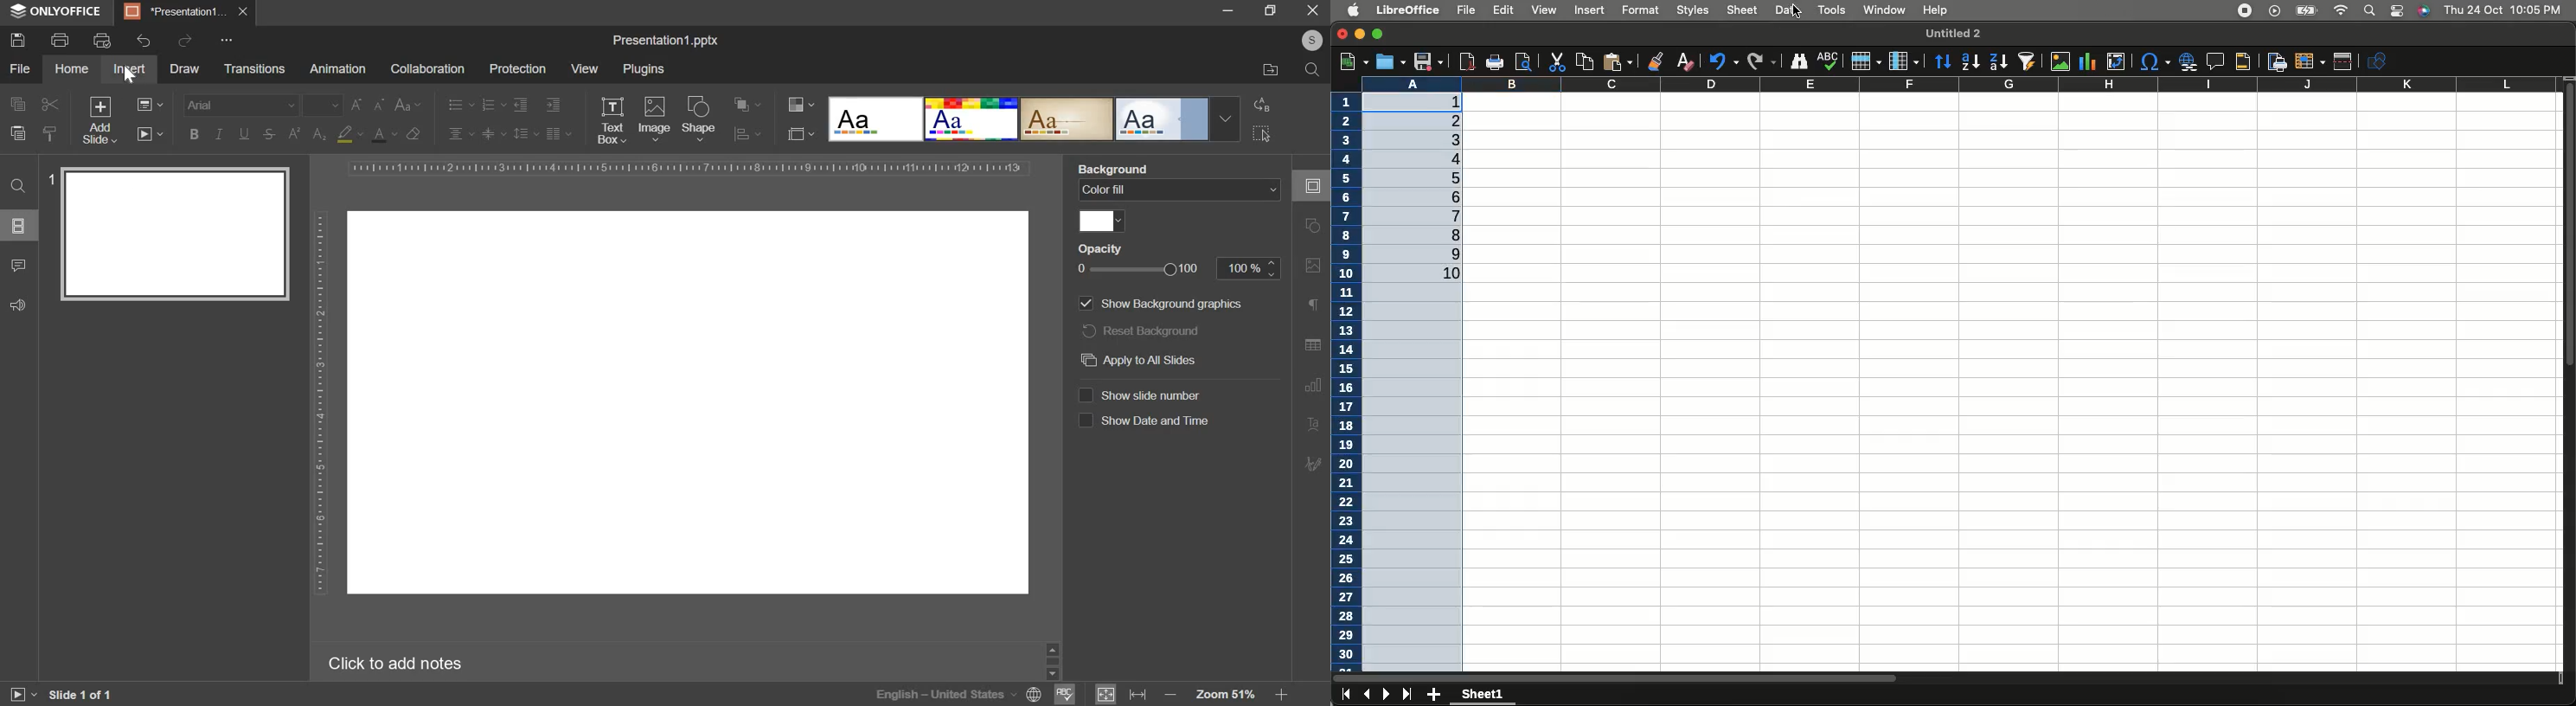 The height and width of the screenshot is (728, 2576). What do you see at coordinates (1229, 8) in the screenshot?
I see `minimize` at bounding box center [1229, 8].